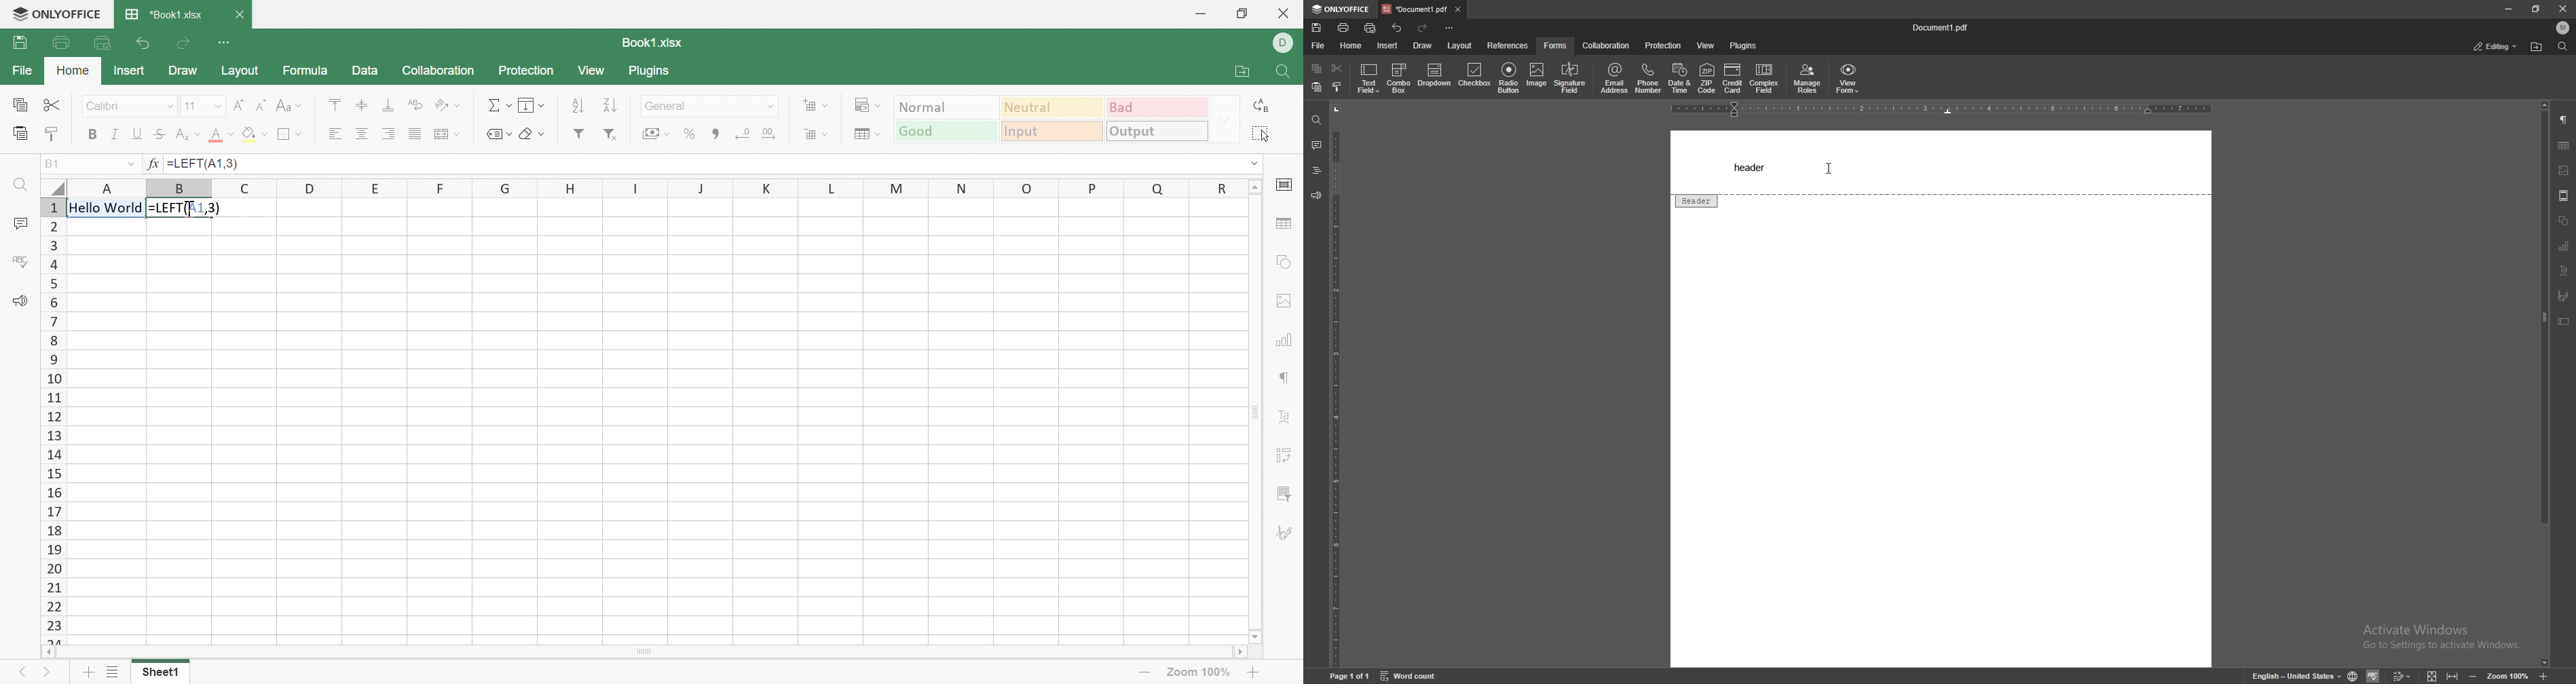  What do you see at coordinates (1257, 412) in the screenshot?
I see `Scroll bar` at bounding box center [1257, 412].